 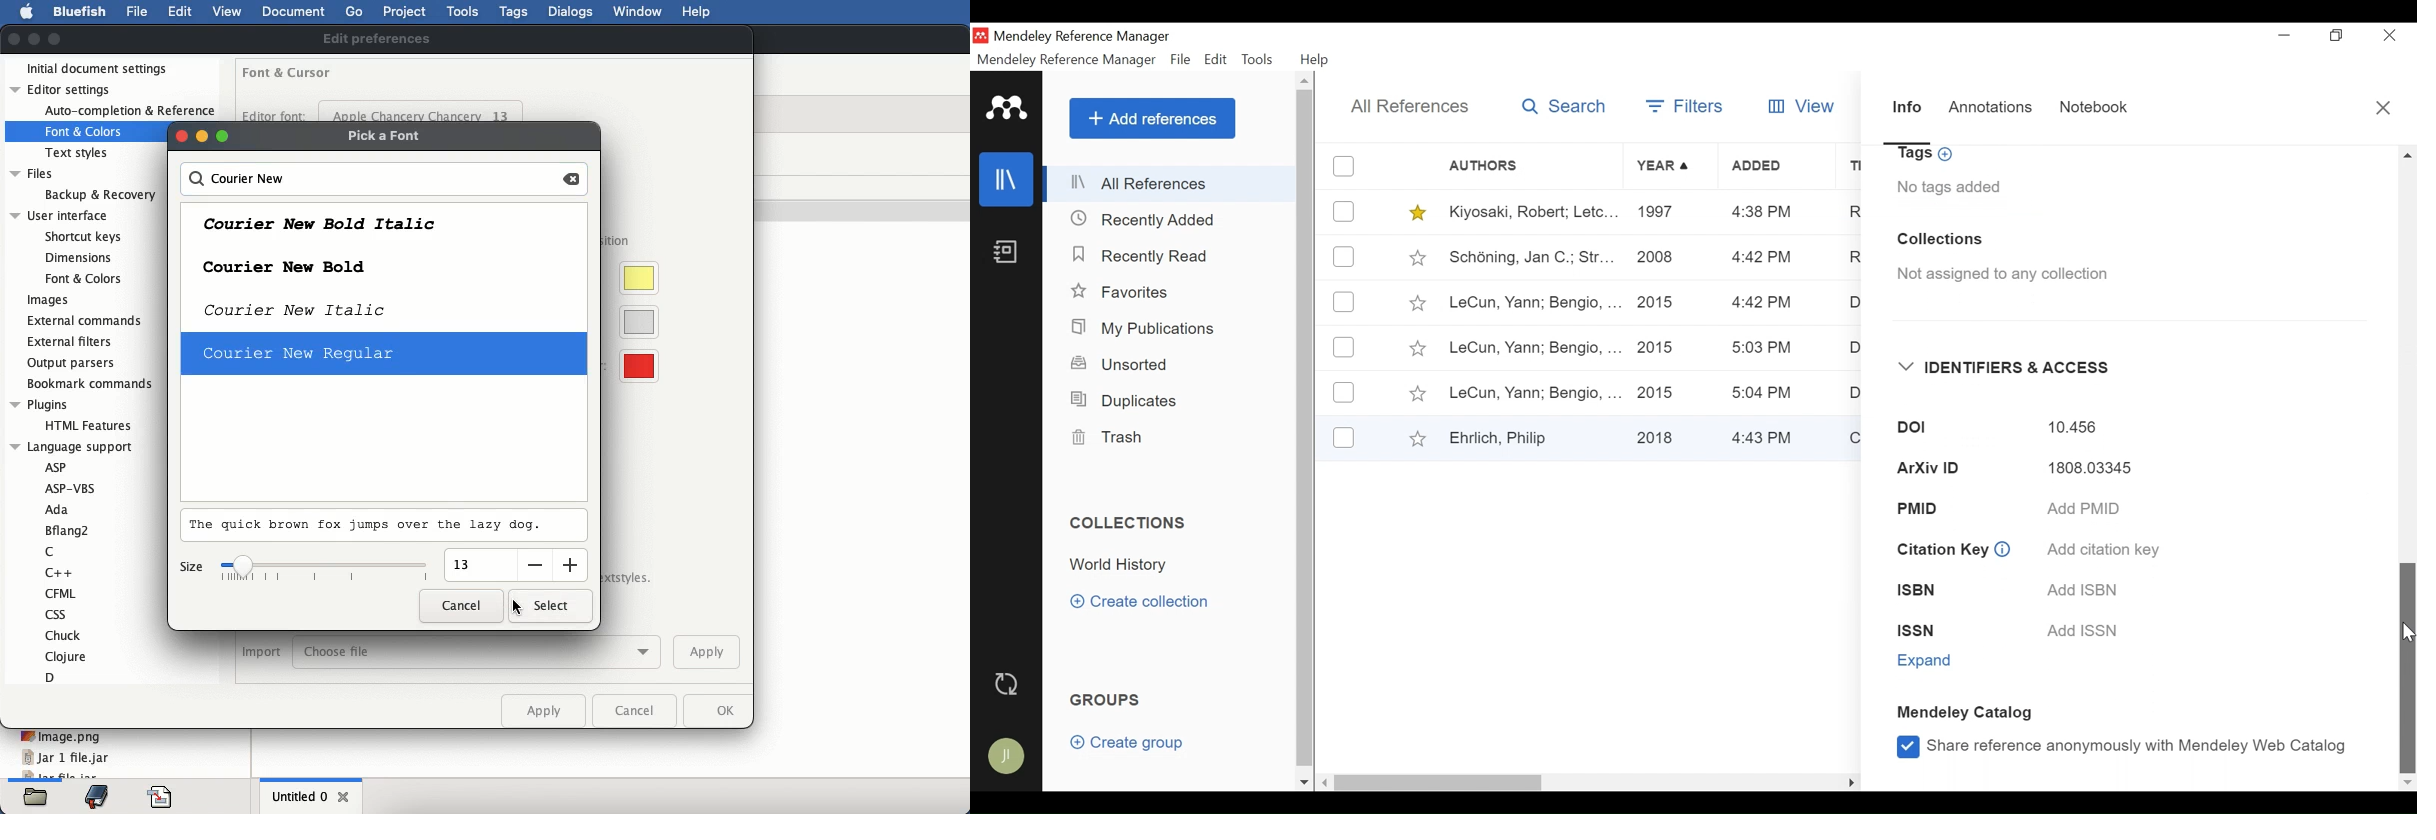 I want to click on input, so click(x=516, y=564).